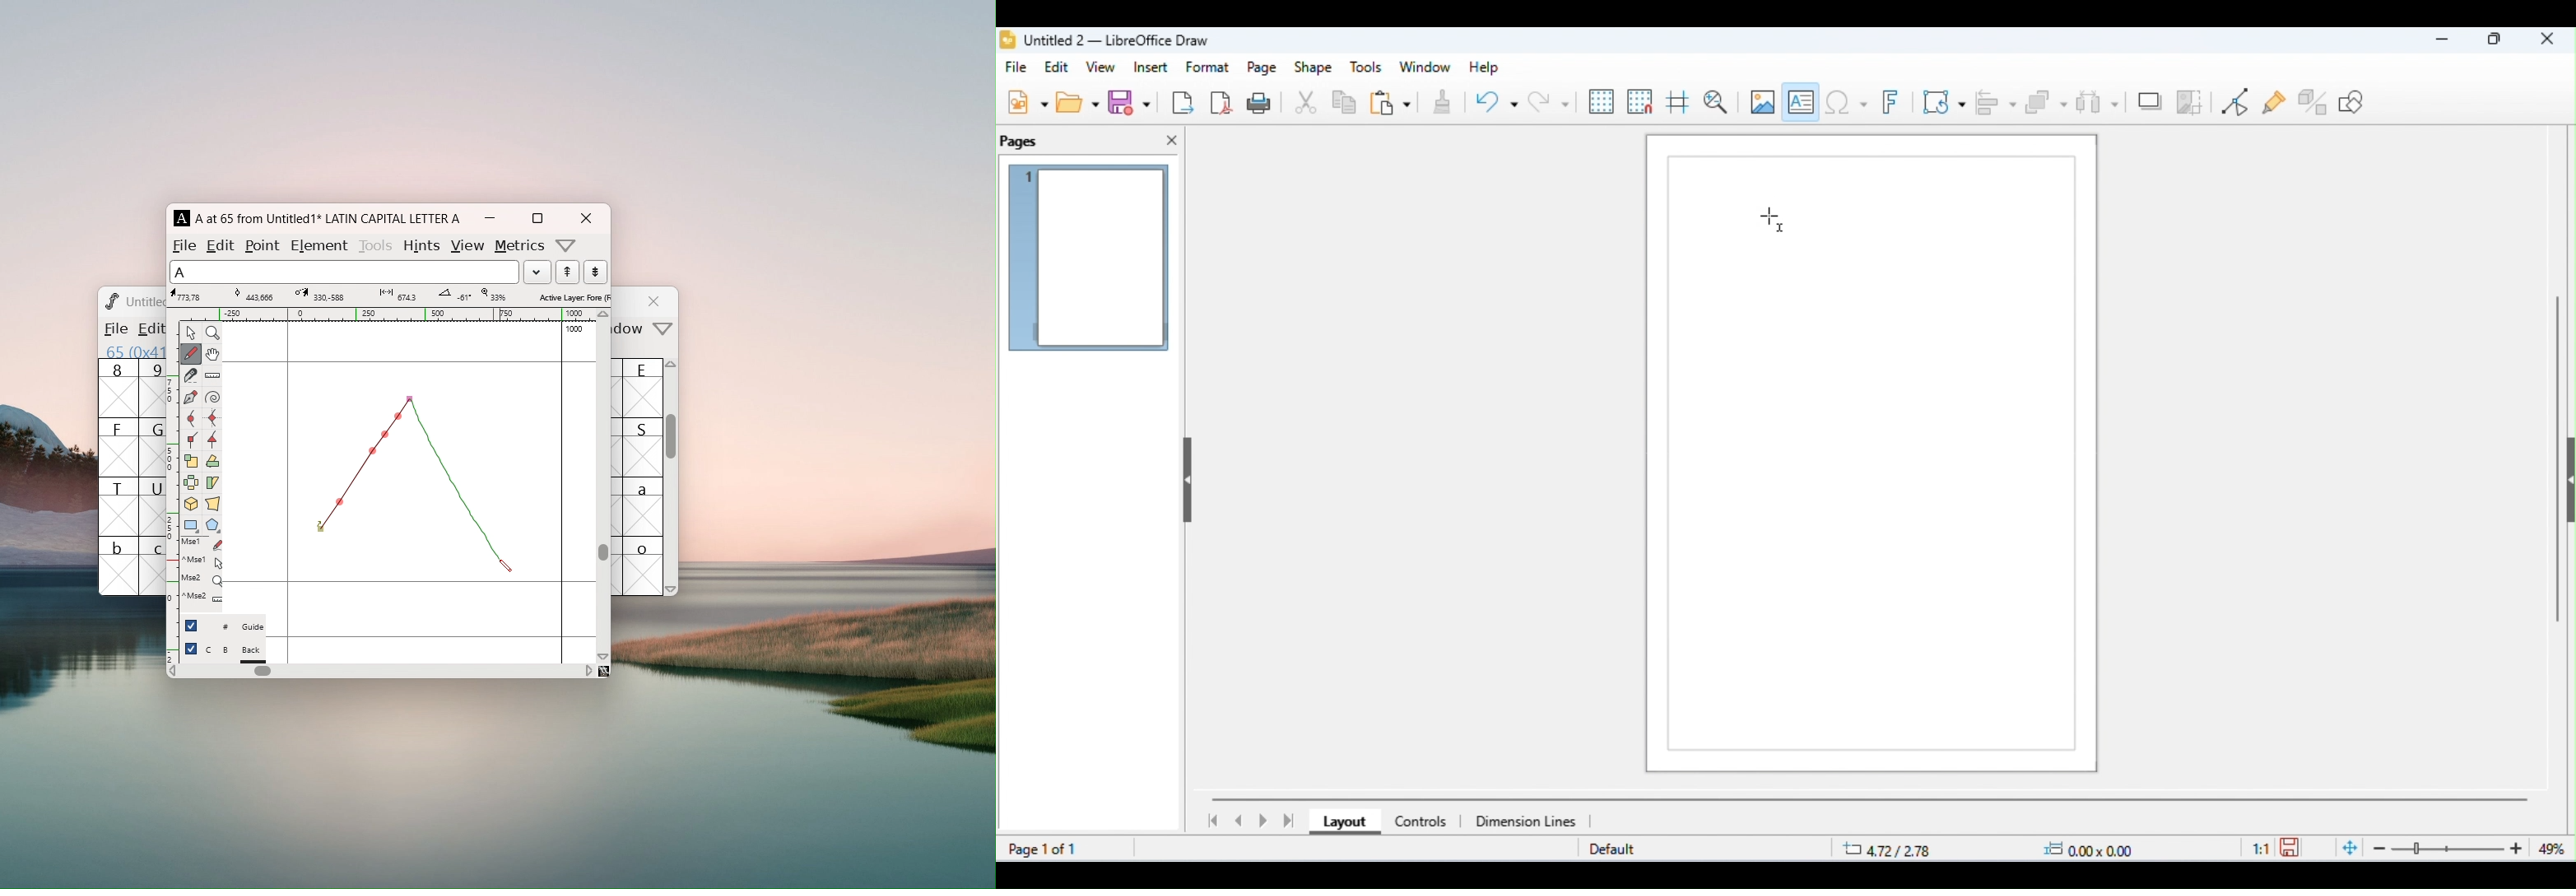 This screenshot has width=2576, height=896. Describe the element at coordinates (567, 273) in the screenshot. I see `show the next word in the wordlist` at that location.